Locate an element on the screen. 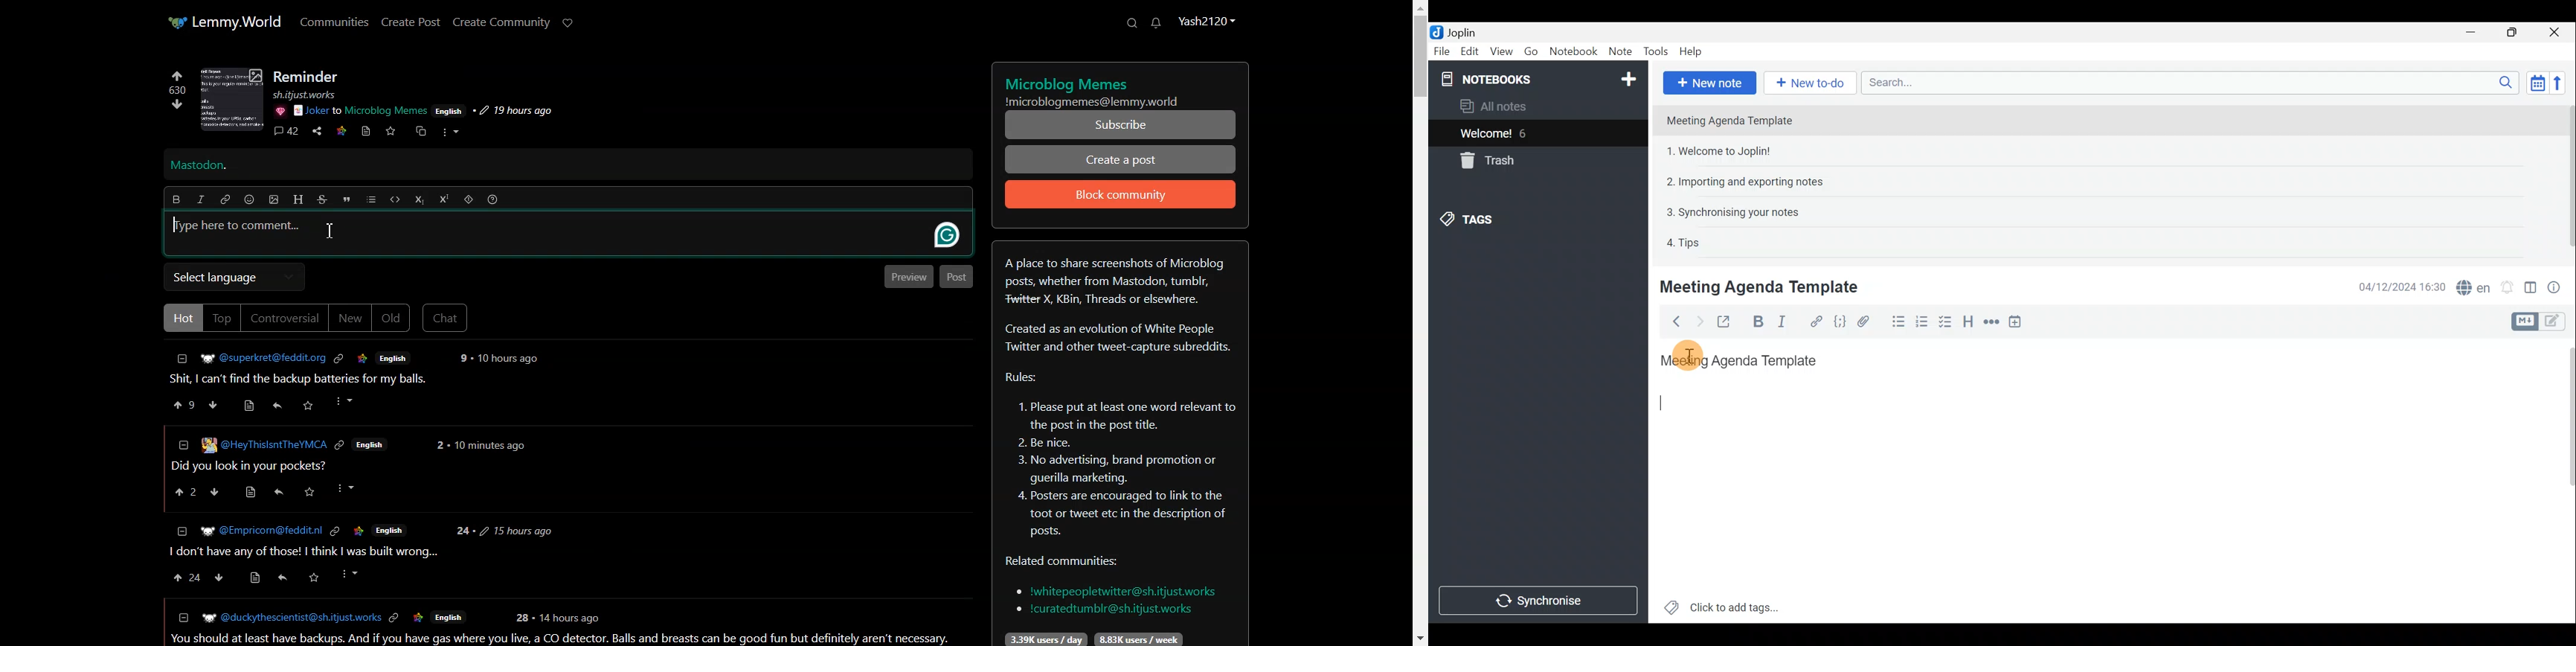 This screenshot has height=672, width=2576. 1. Welcome to Joplin! is located at coordinates (1722, 151).